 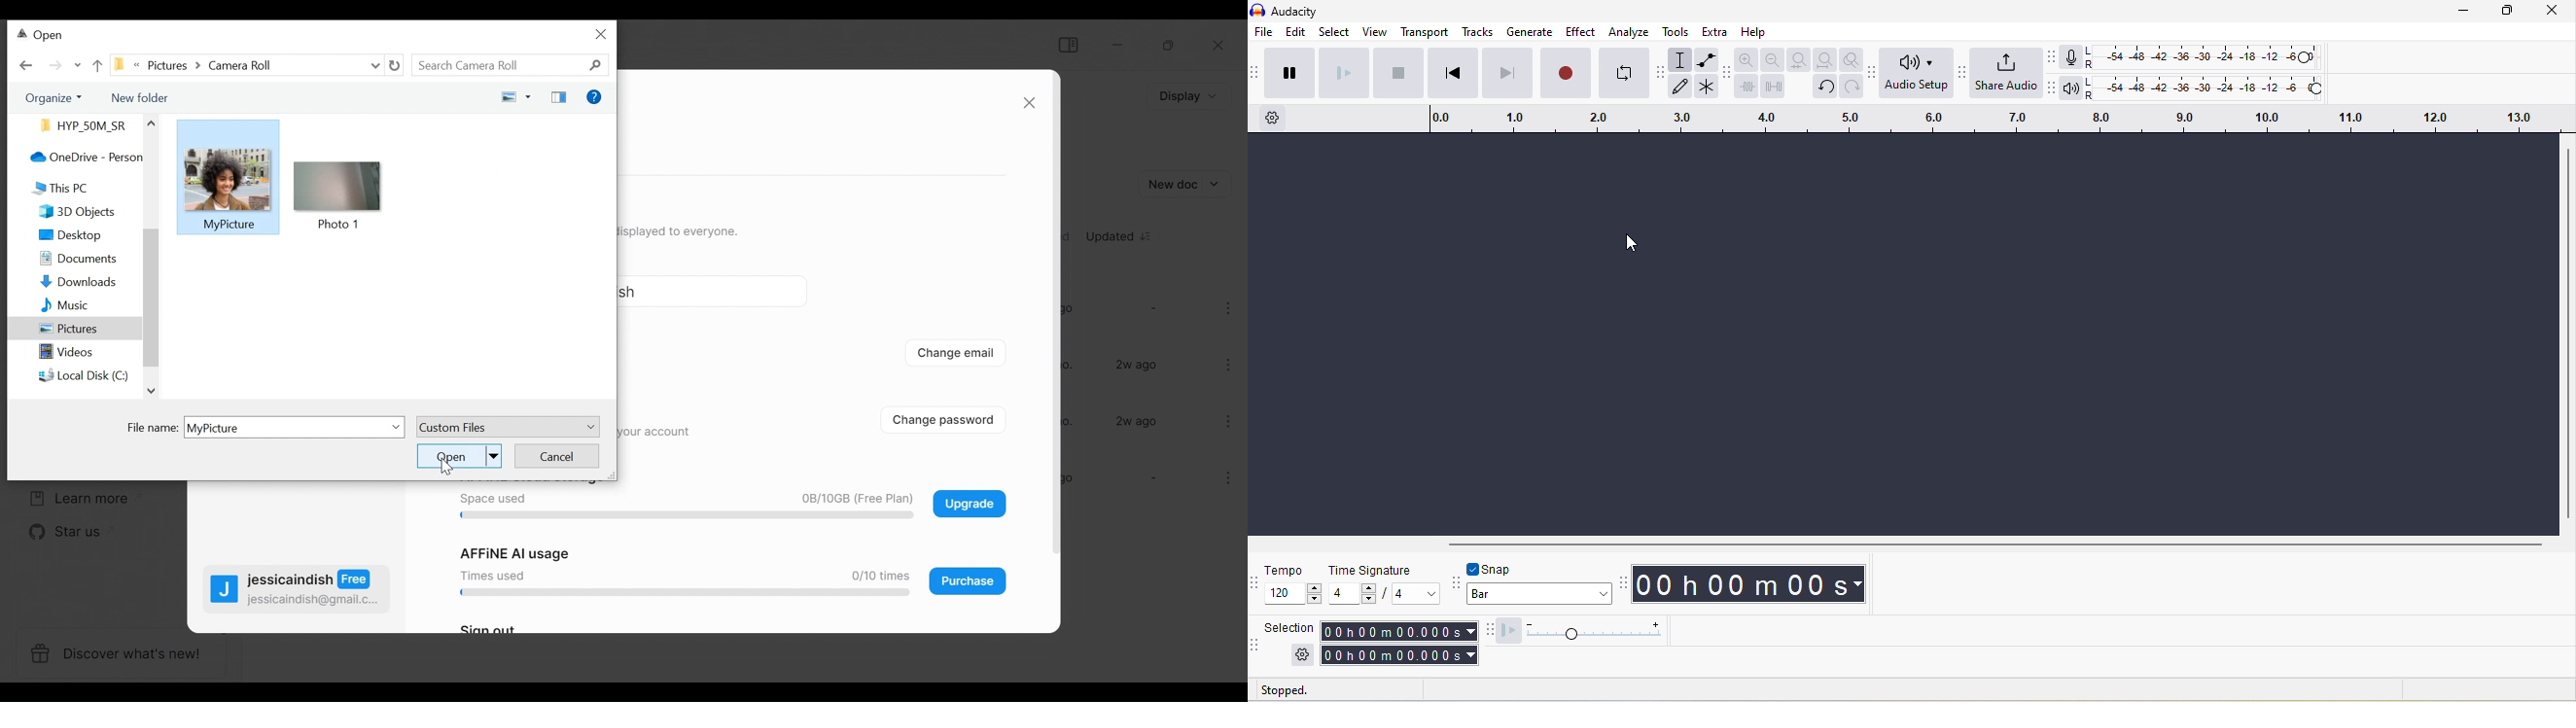 What do you see at coordinates (1333, 31) in the screenshot?
I see `select` at bounding box center [1333, 31].